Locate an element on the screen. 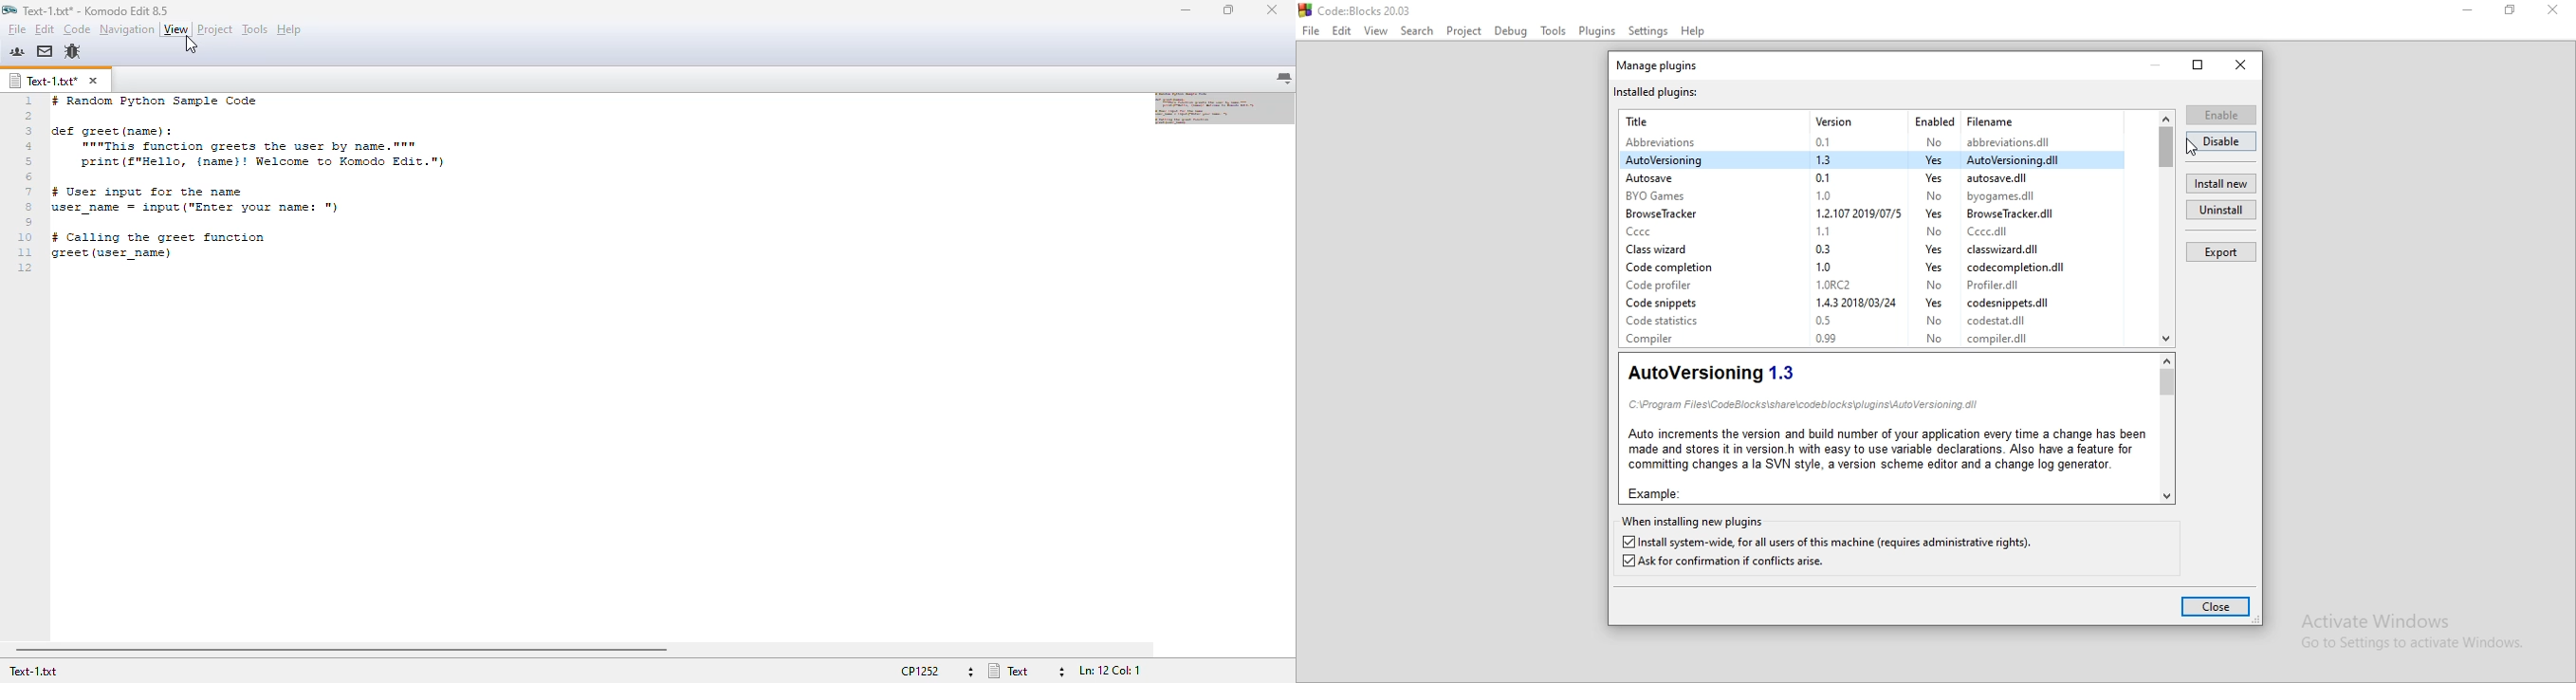  Settings is located at coordinates (1649, 32).